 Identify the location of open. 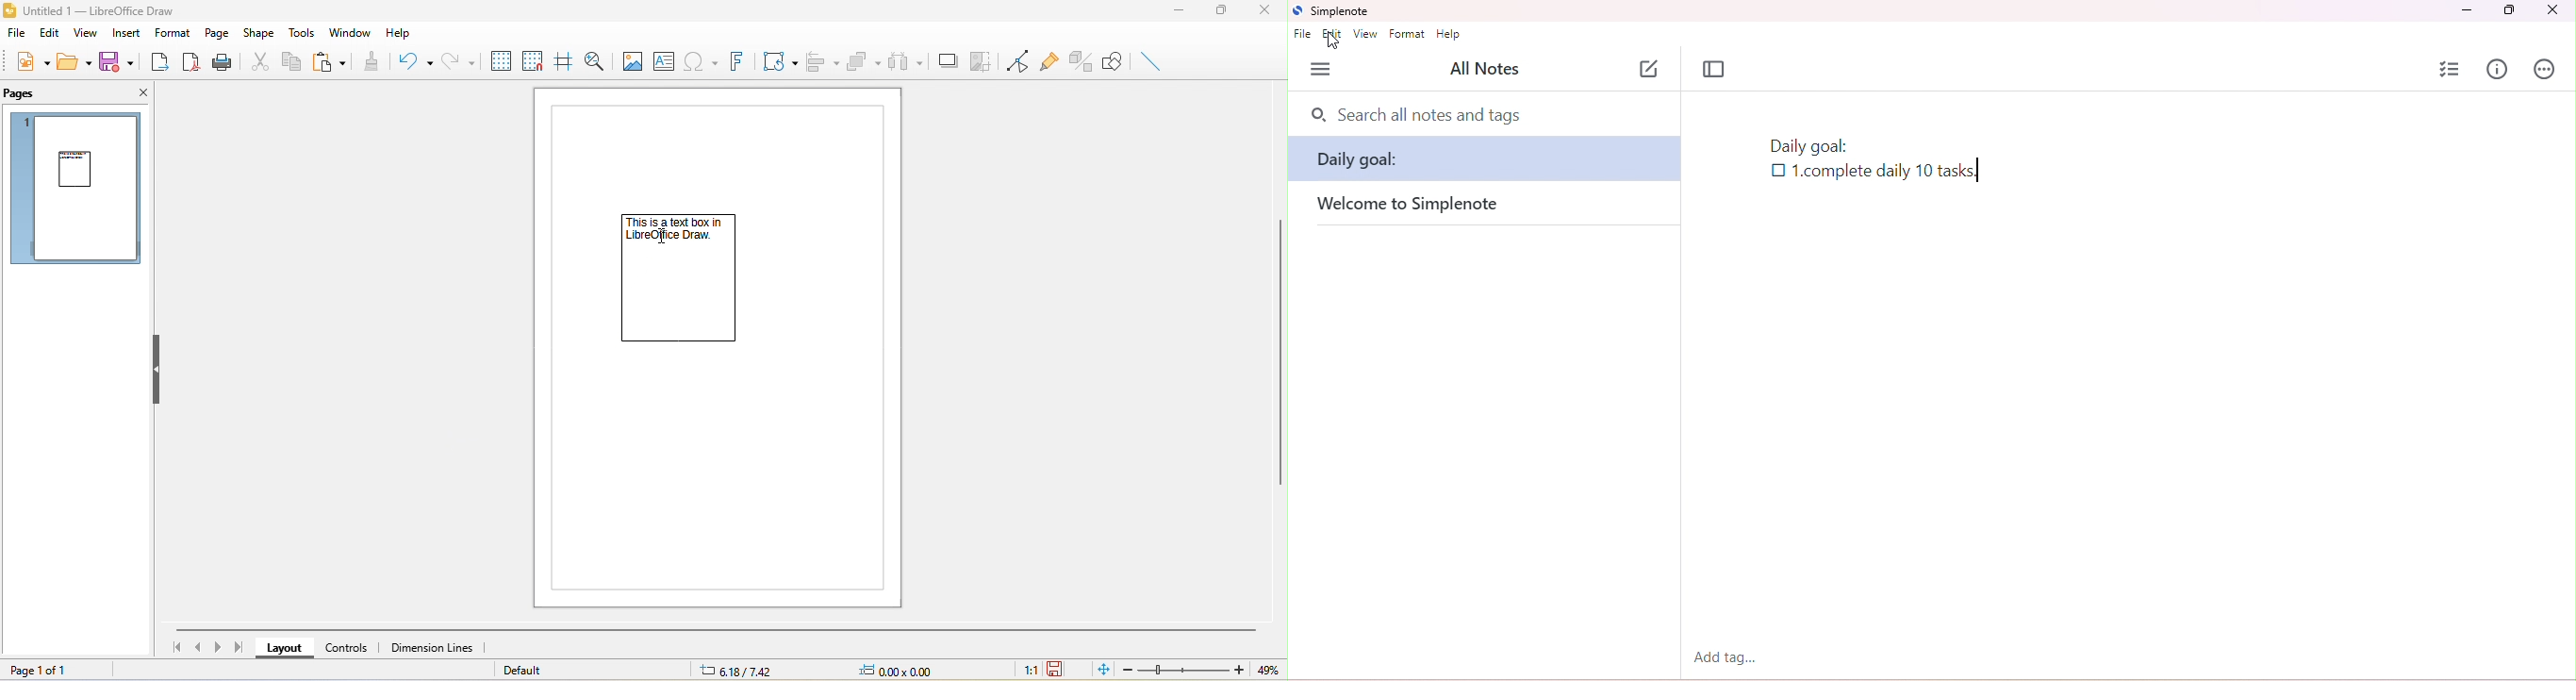
(74, 61).